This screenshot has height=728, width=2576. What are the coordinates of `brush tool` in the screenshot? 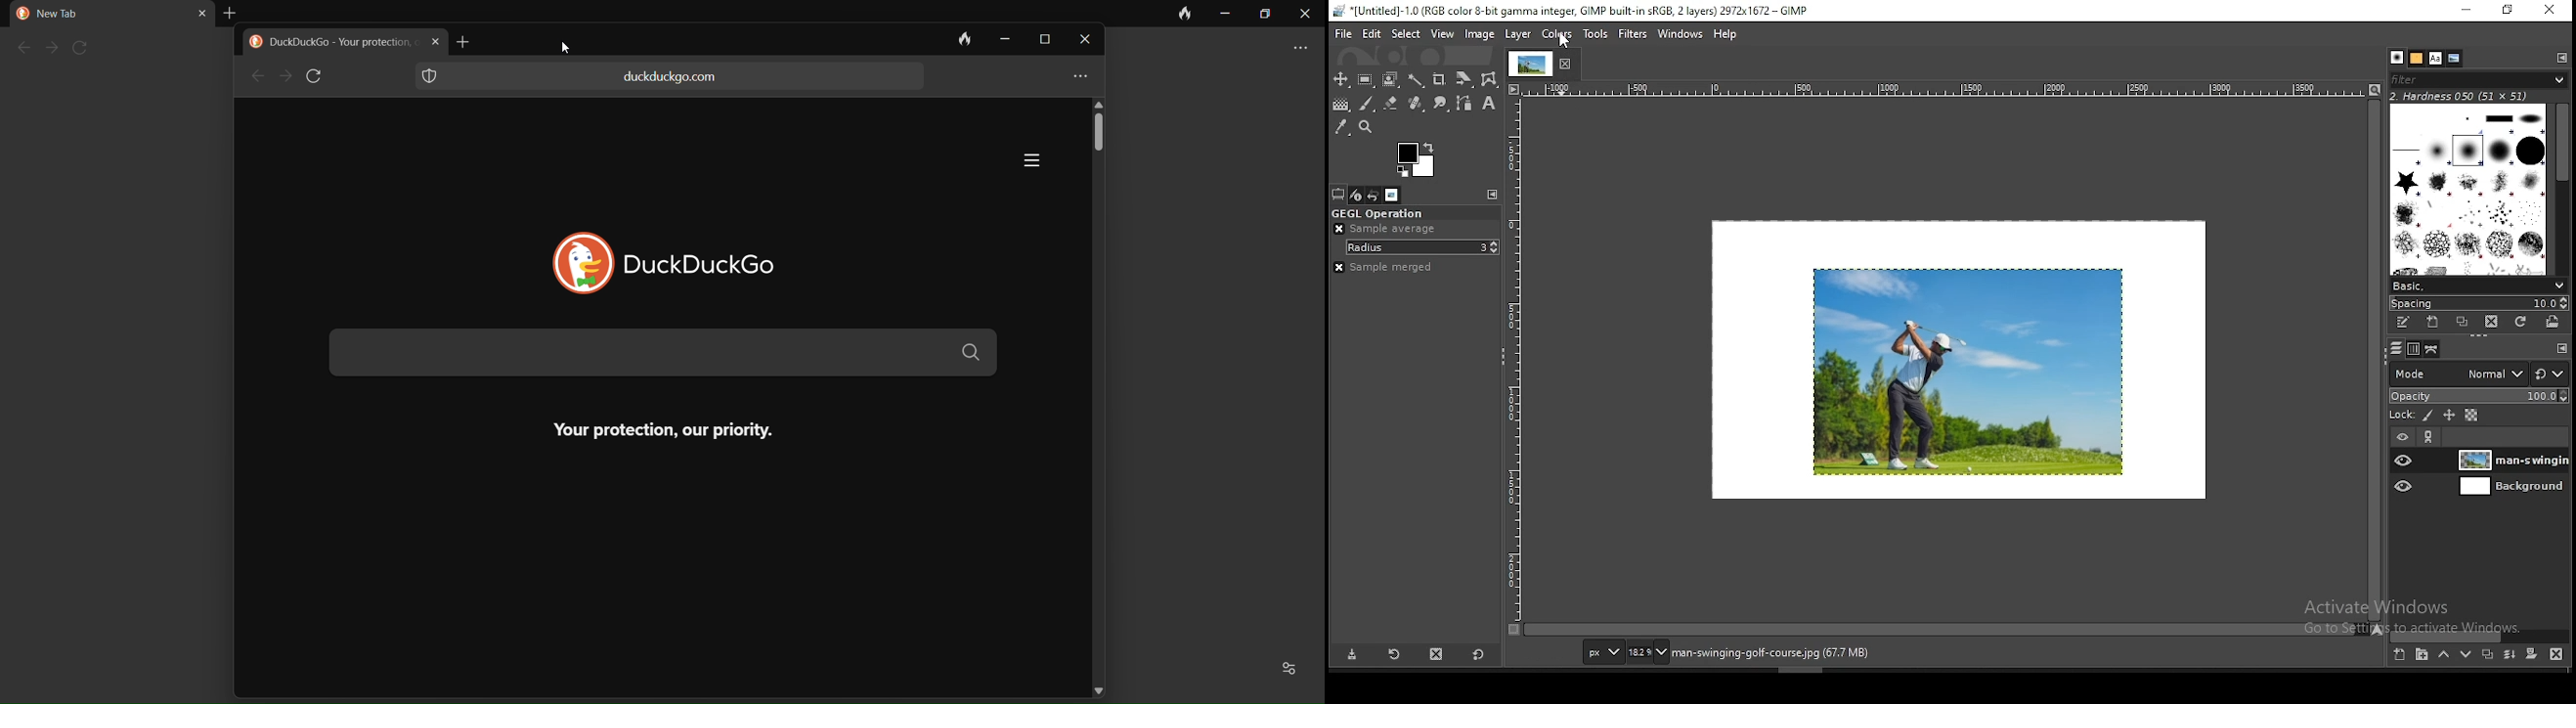 It's located at (1371, 105).